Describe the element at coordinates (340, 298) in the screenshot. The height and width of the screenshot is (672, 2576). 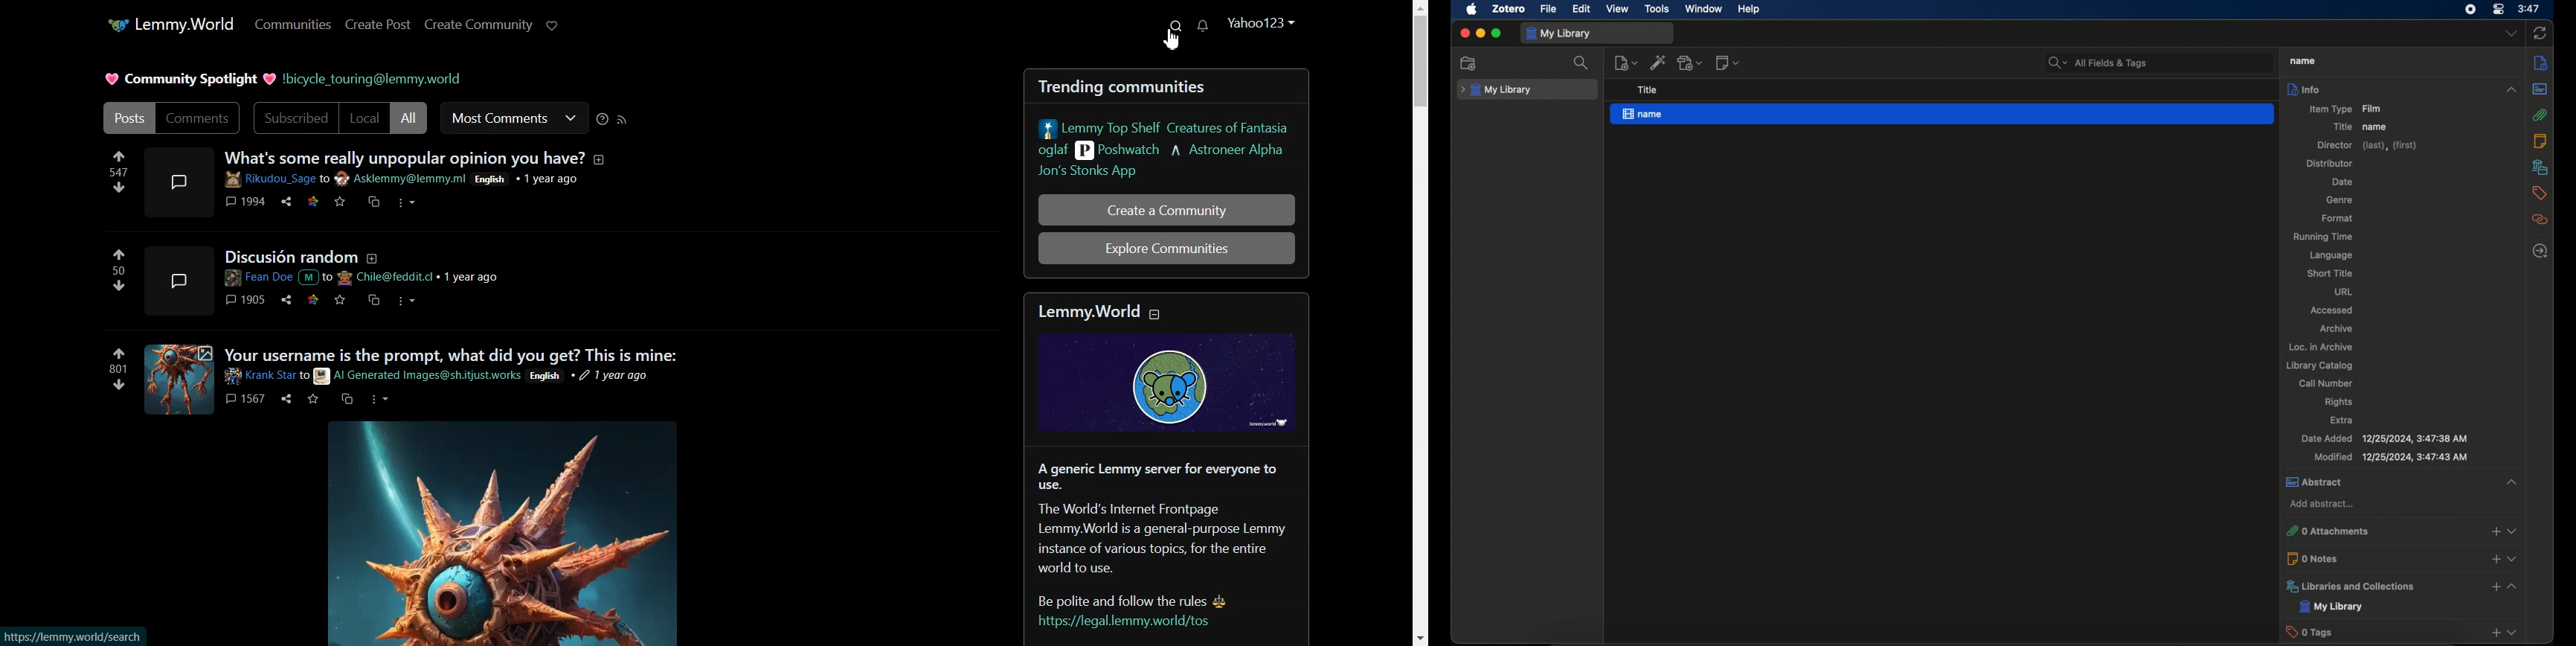
I see `mark` at that location.